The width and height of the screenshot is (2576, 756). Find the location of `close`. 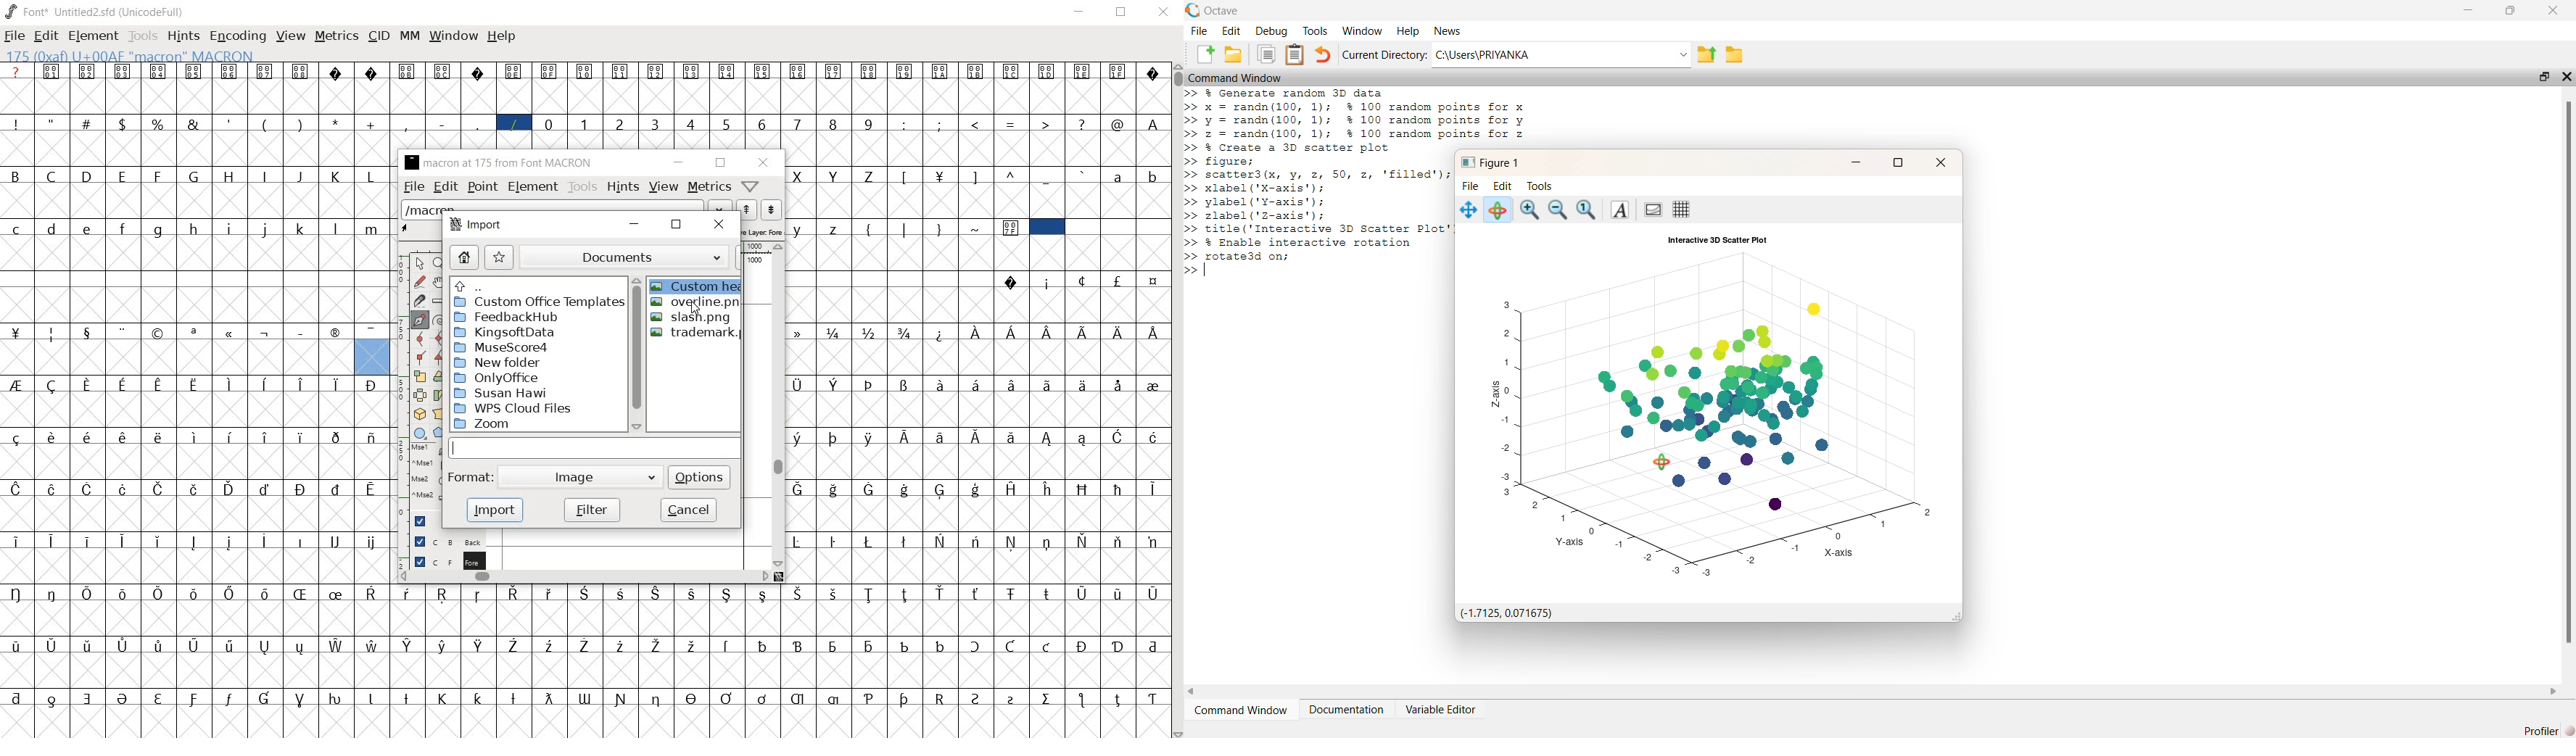

close is located at coordinates (721, 225).